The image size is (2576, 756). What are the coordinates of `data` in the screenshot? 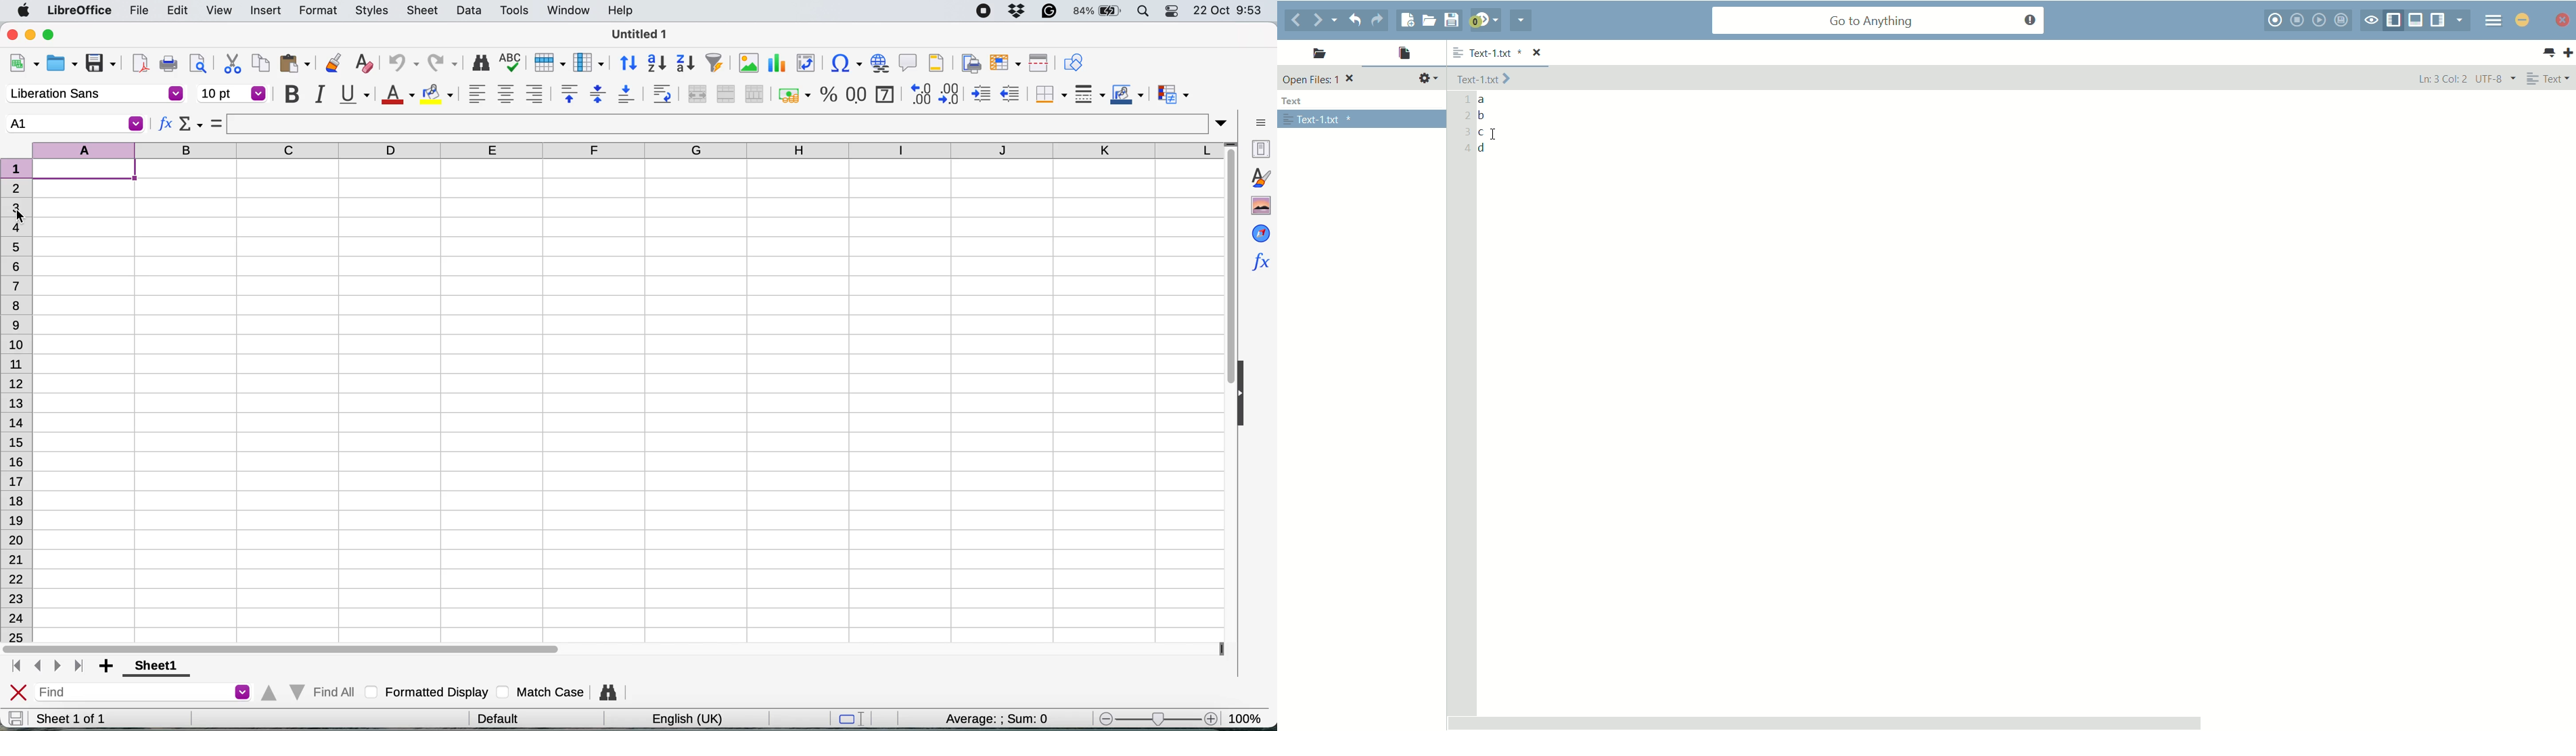 It's located at (471, 10).